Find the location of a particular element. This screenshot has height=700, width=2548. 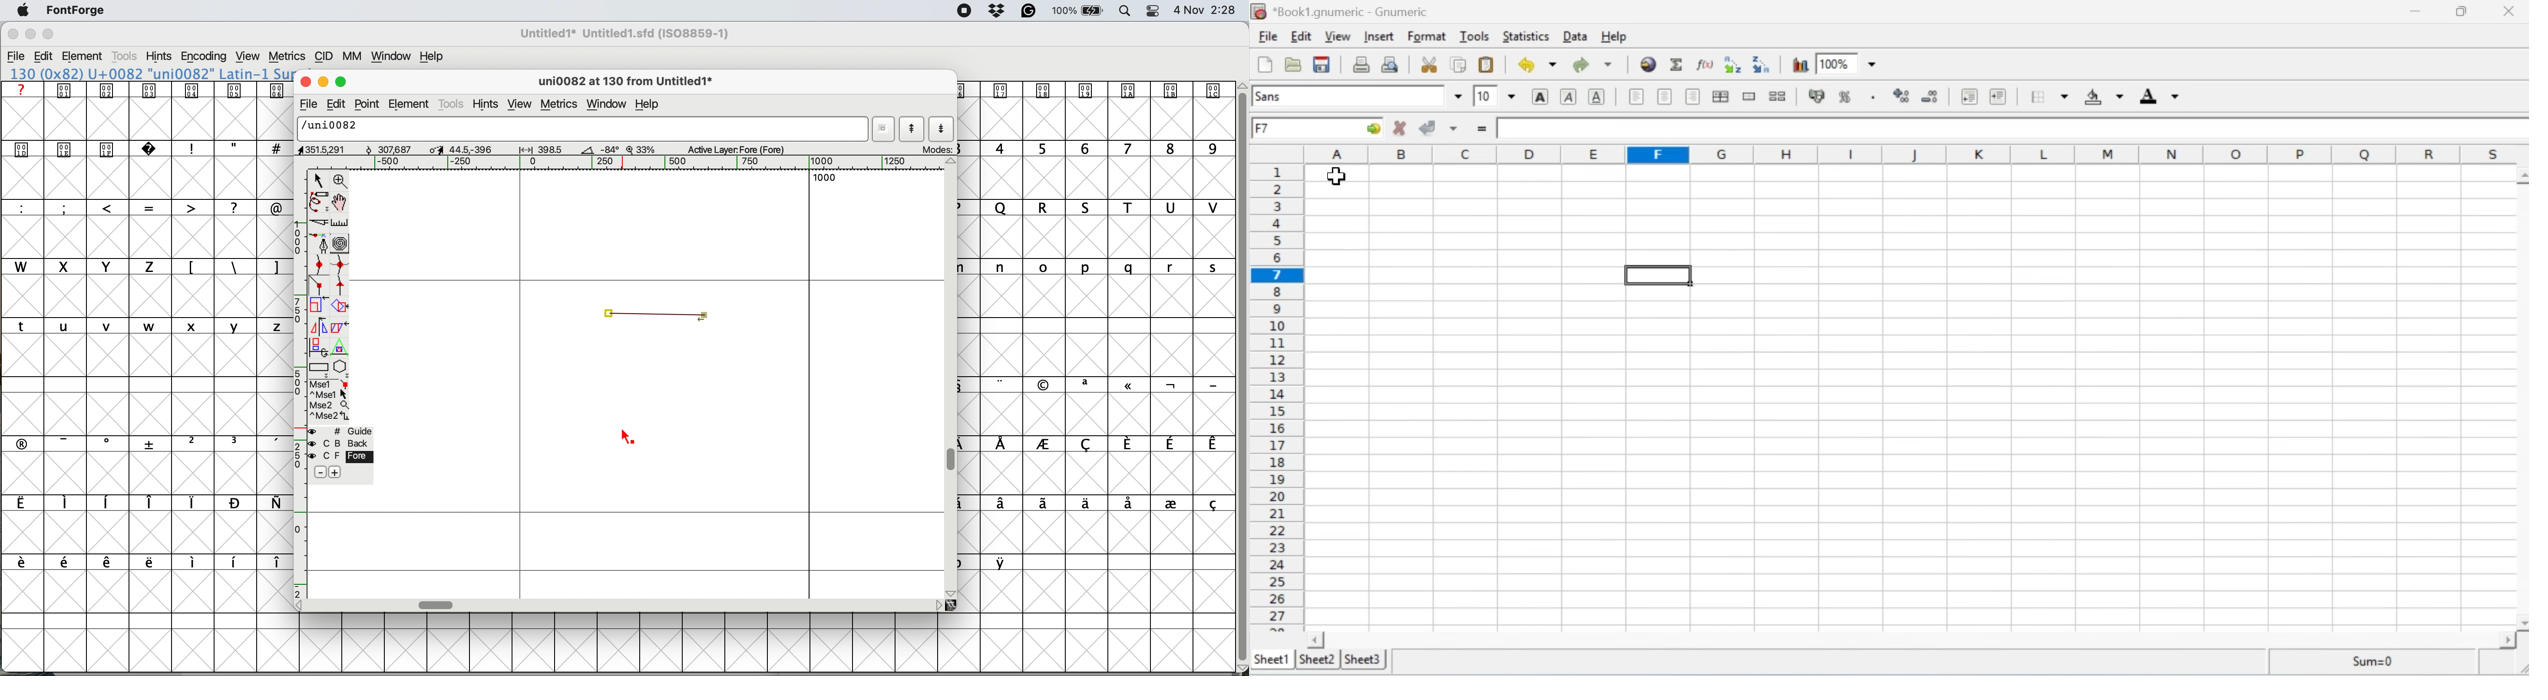

Edit a function into the current cell is located at coordinates (1706, 65).